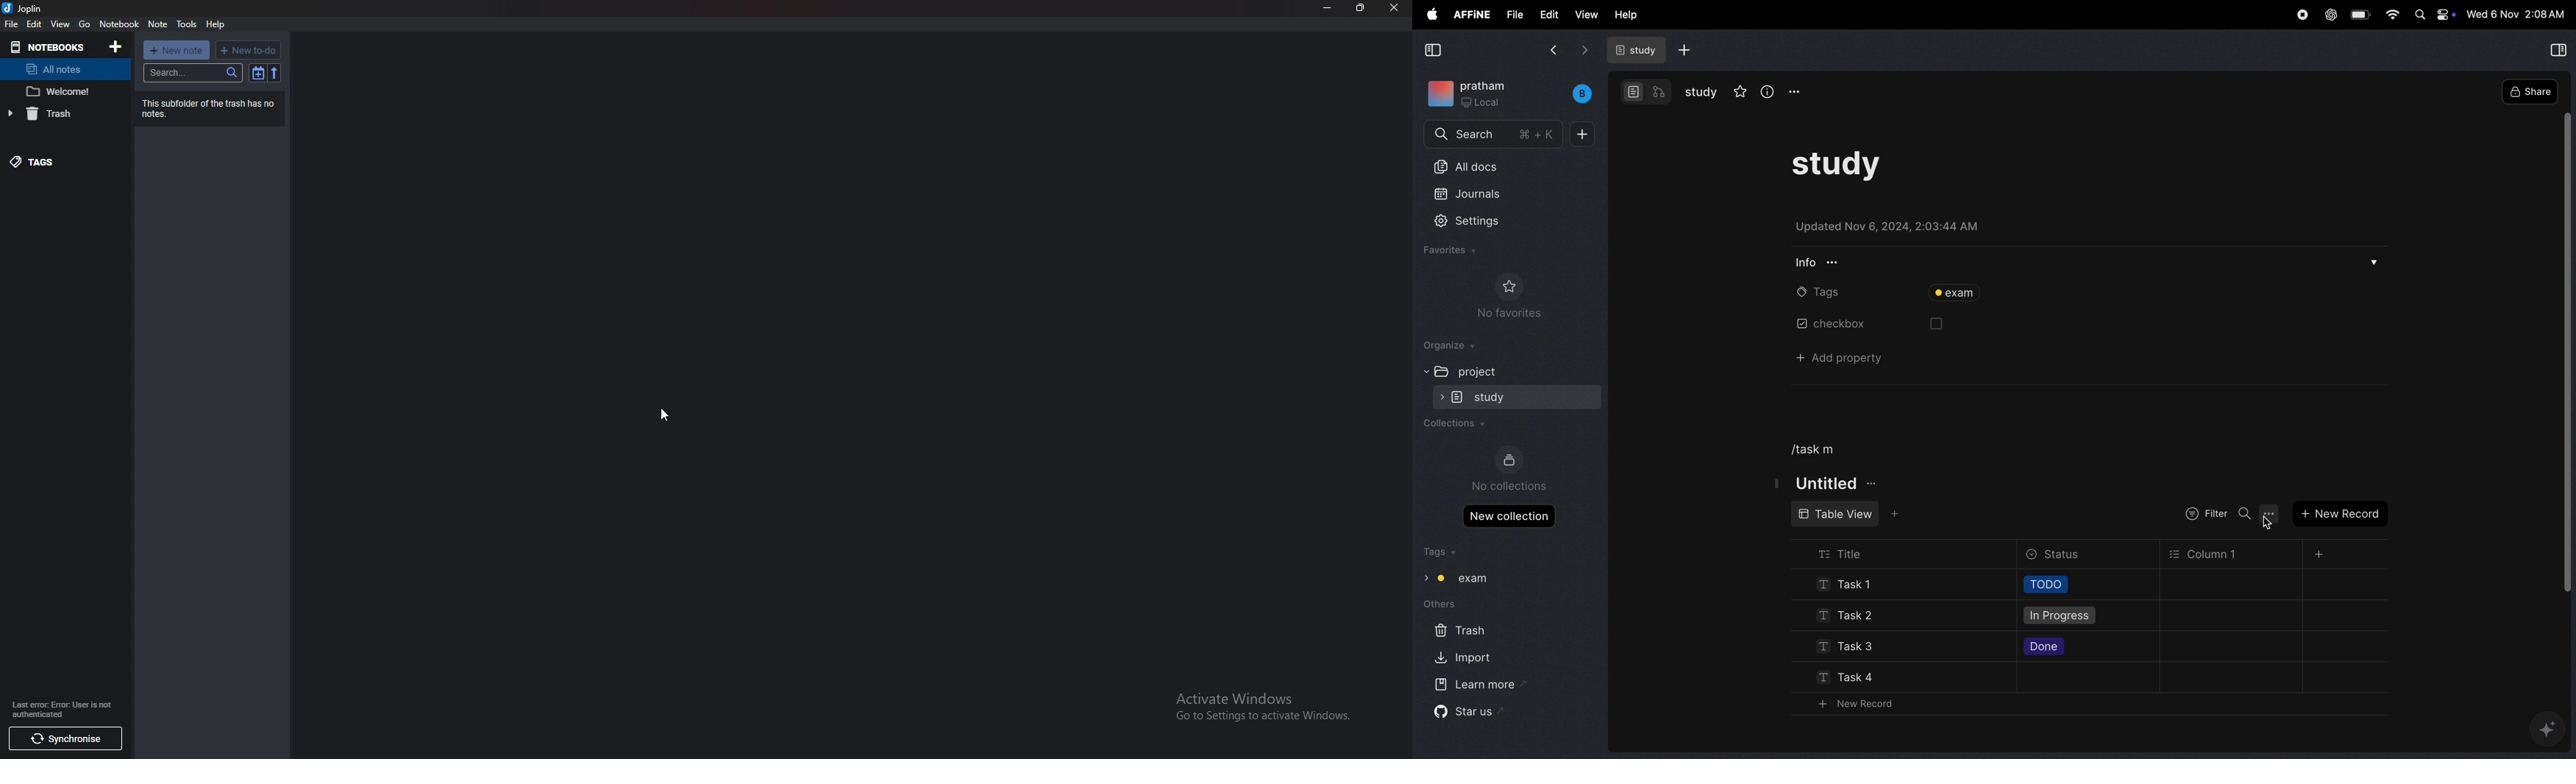  Describe the element at coordinates (157, 24) in the screenshot. I see `Note` at that location.